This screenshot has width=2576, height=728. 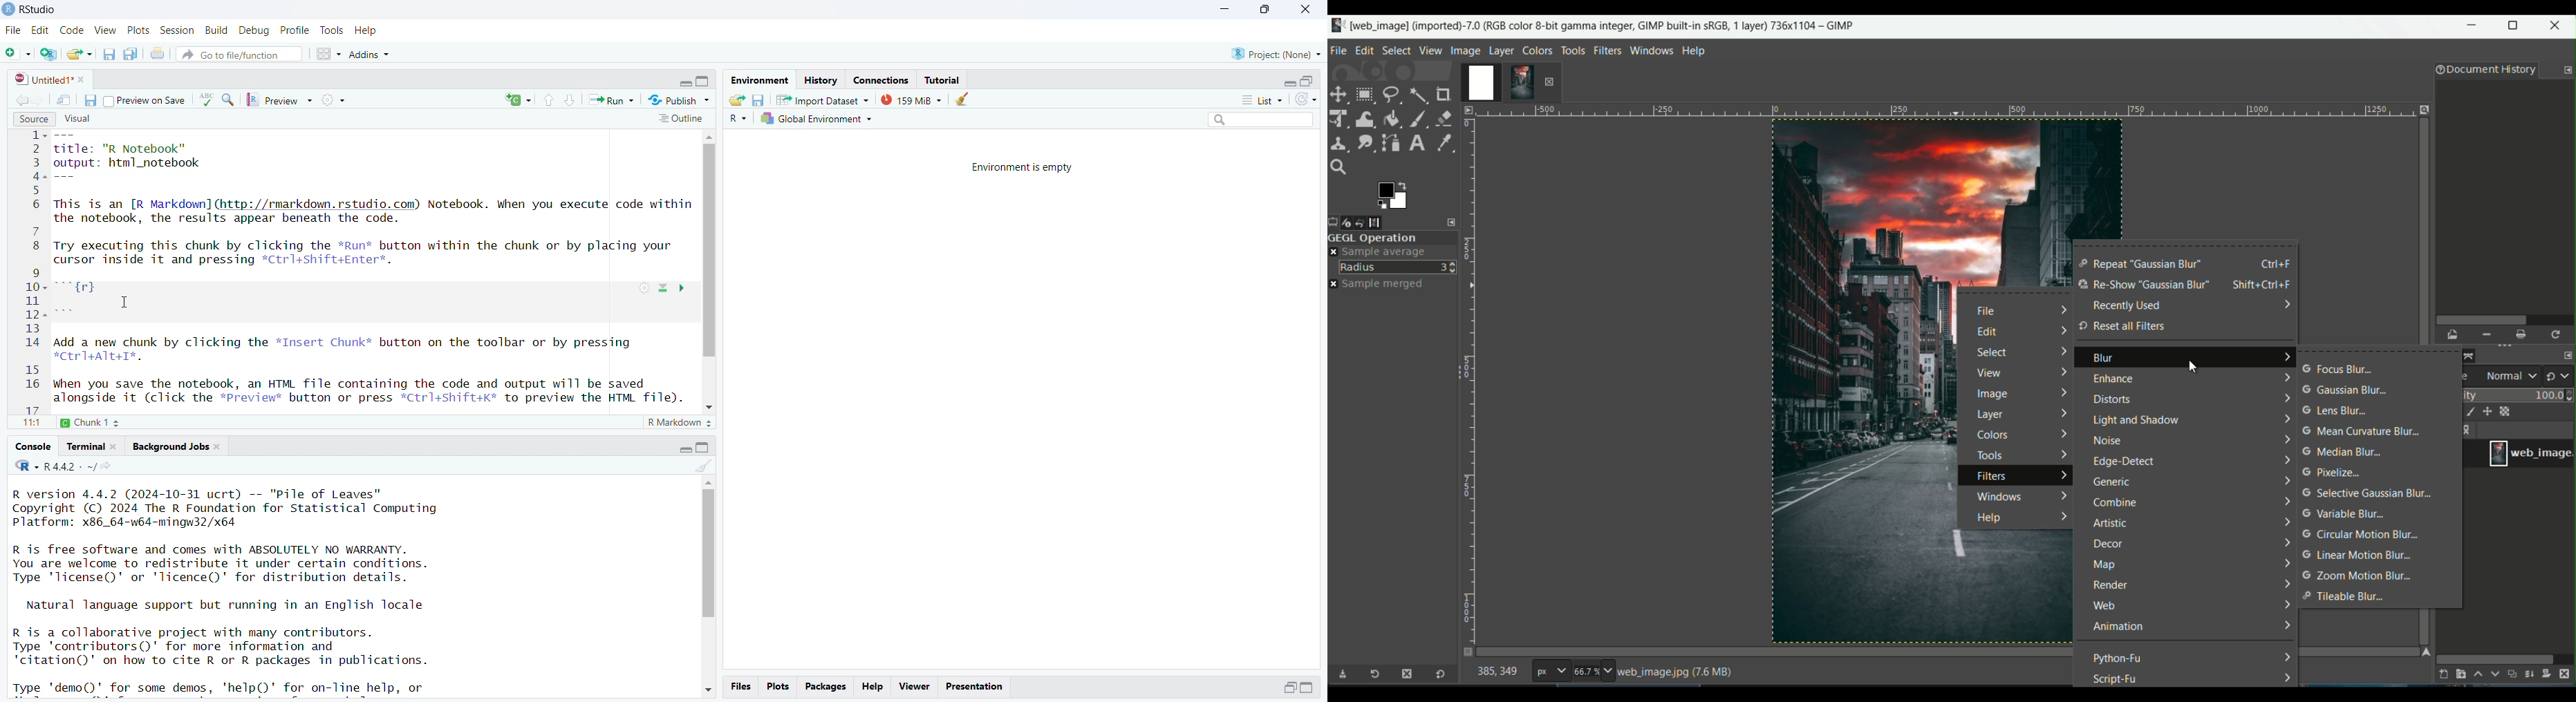 What do you see at coordinates (1289, 687) in the screenshot?
I see `expand` at bounding box center [1289, 687].